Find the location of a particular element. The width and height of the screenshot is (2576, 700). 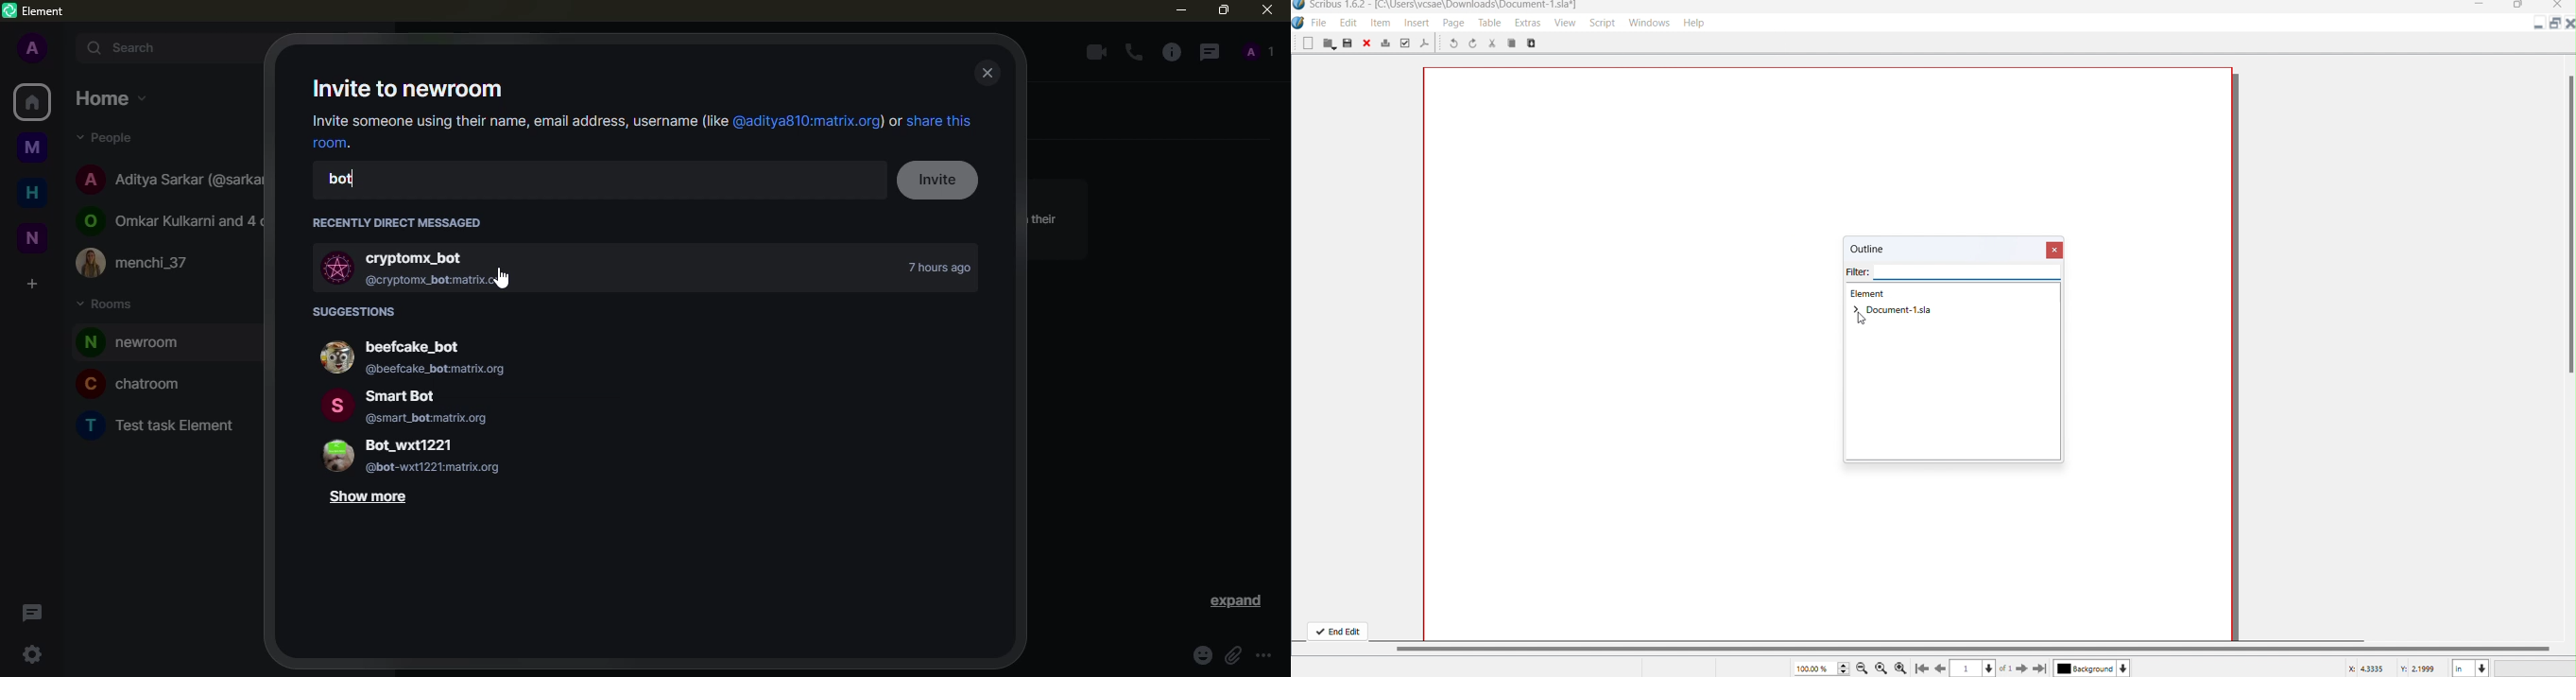

invite is located at coordinates (936, 181).